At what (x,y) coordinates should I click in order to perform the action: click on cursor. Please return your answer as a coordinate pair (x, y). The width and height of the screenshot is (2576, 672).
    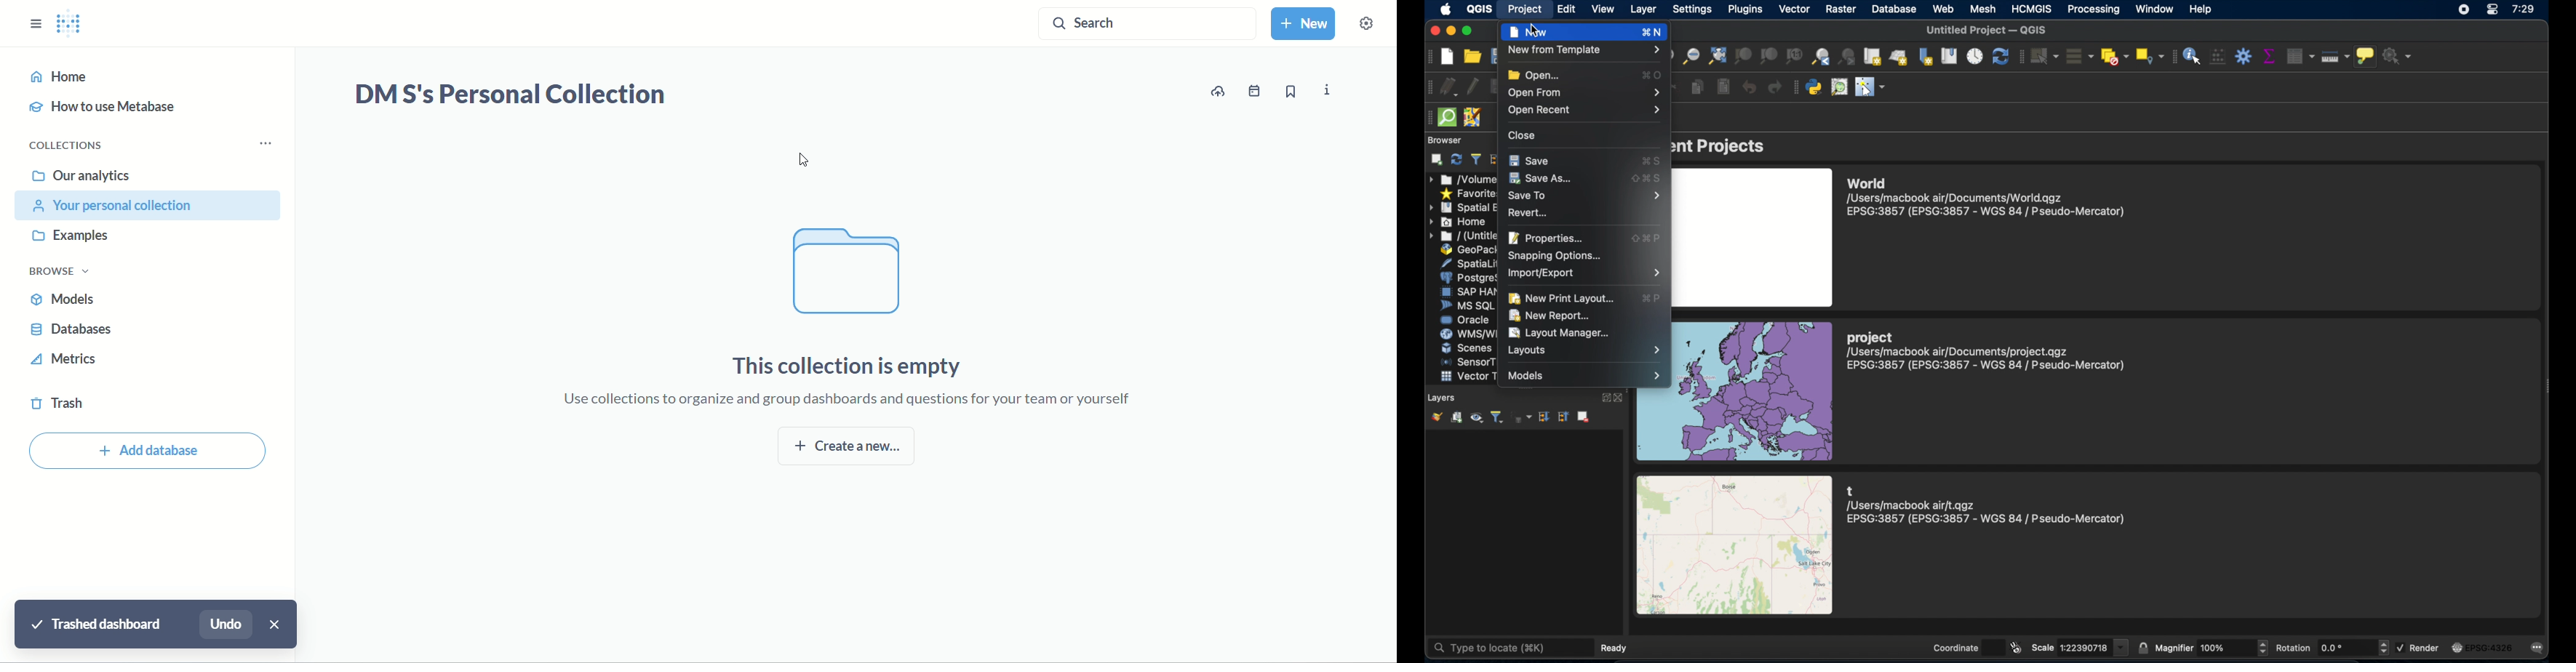
    Looking at the image, I should click on (810, 161).